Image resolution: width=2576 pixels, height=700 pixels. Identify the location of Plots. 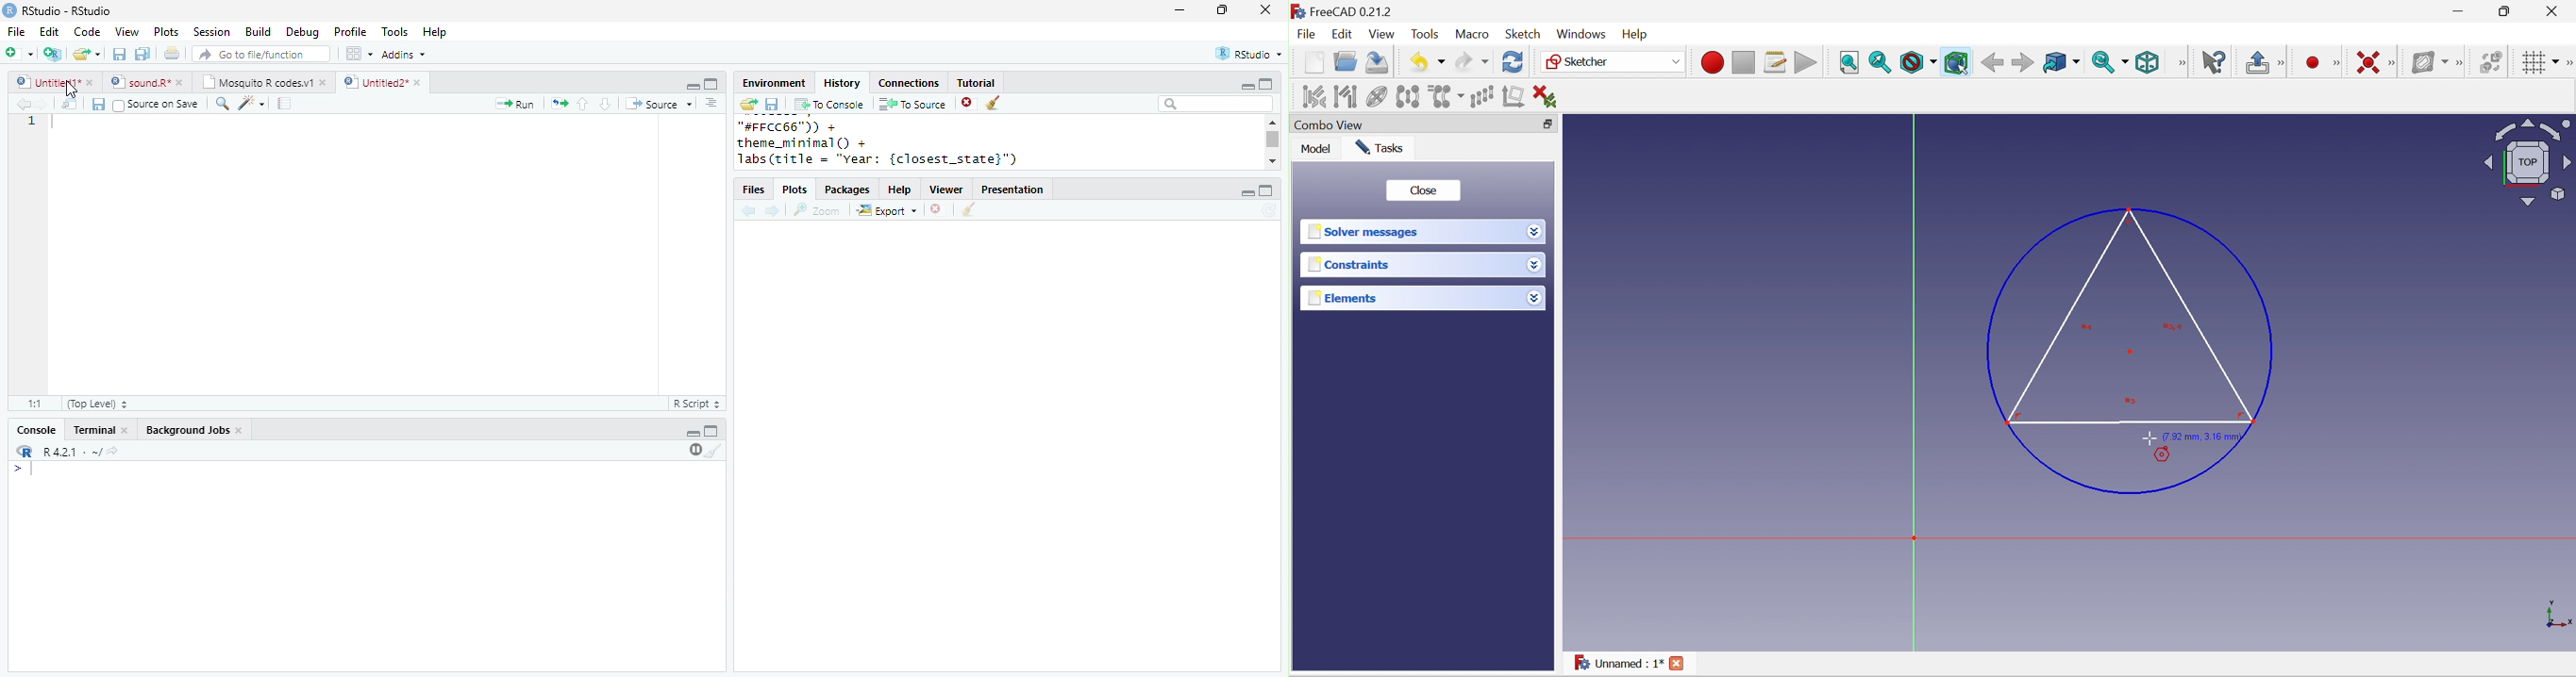
(167, 31).